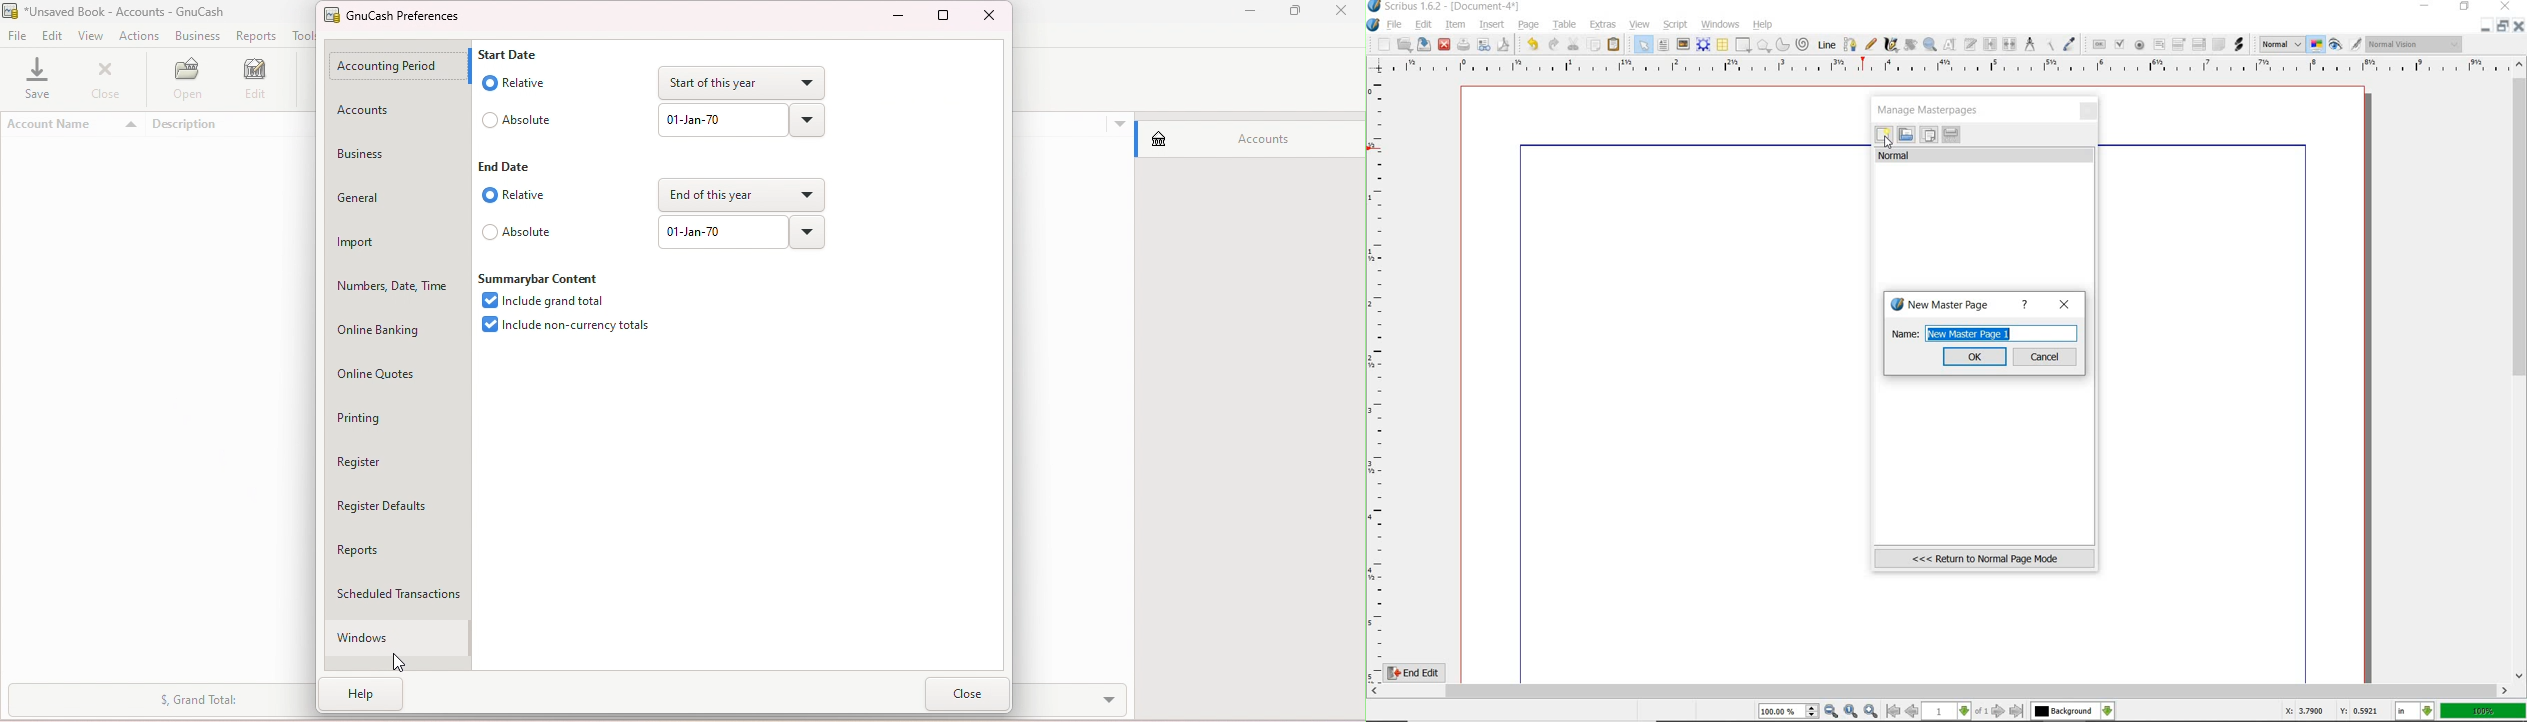 The width and height of the screenshot is (2548, 728). What do you see at coordinates (1832, 712) in the screenshot?
I see `zoom out` at bounding box center [1832, 712].